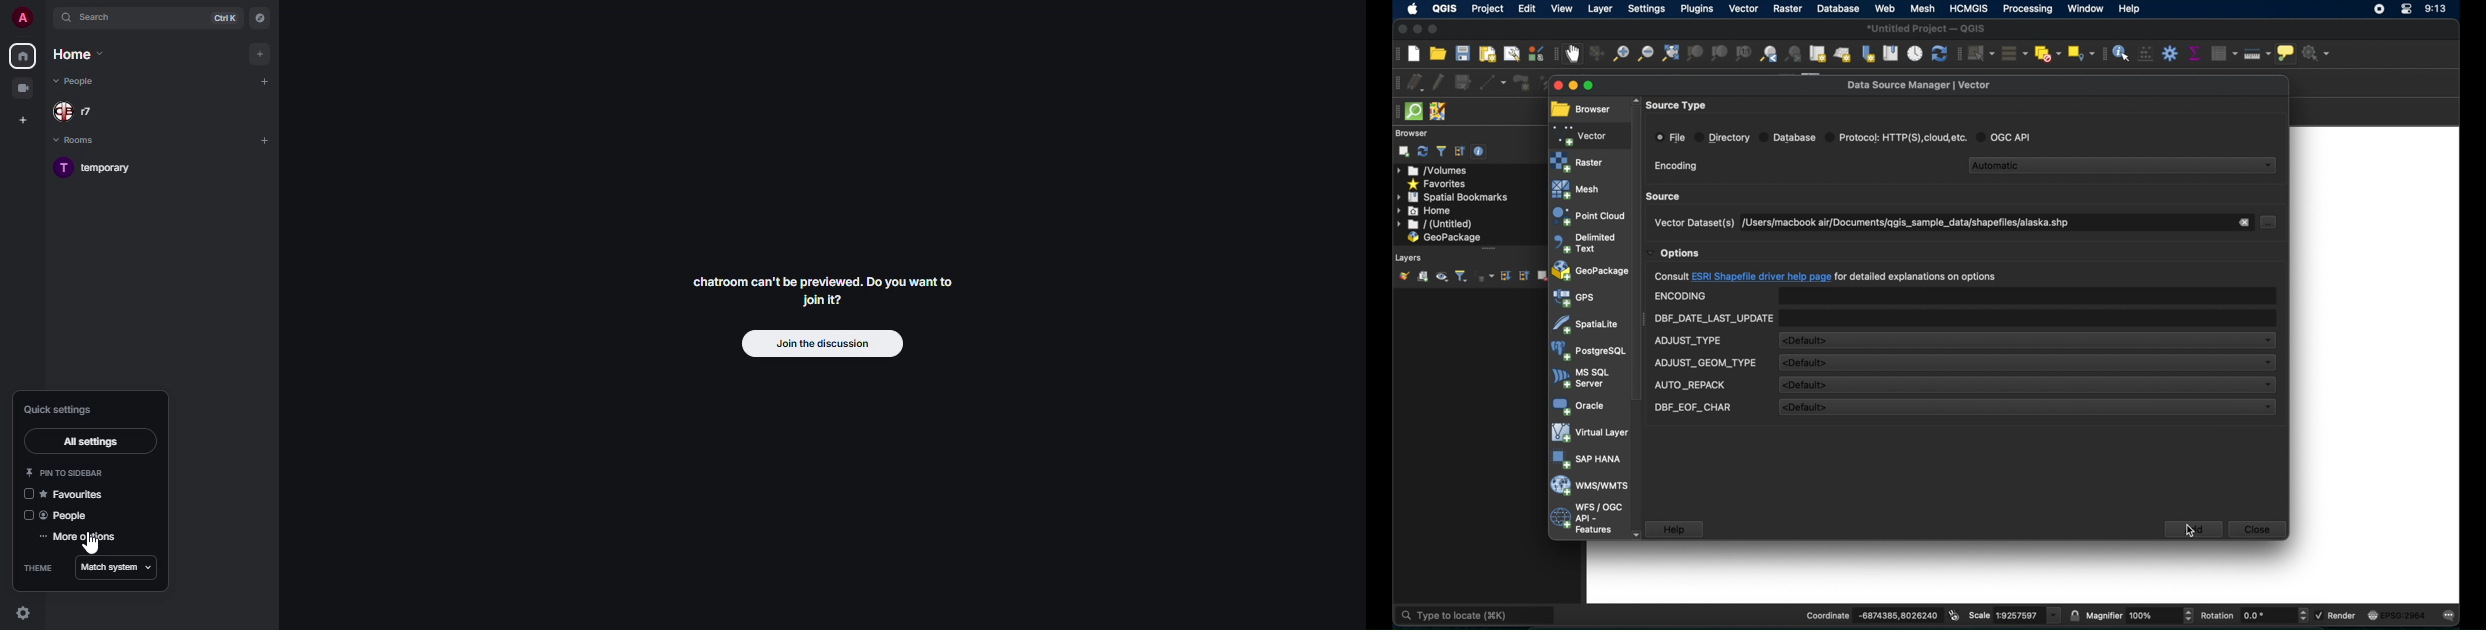  What do you see at coordinates (1591, 272) in the screenshot?
I see `geopackage` at bounding box center [1591, 272].